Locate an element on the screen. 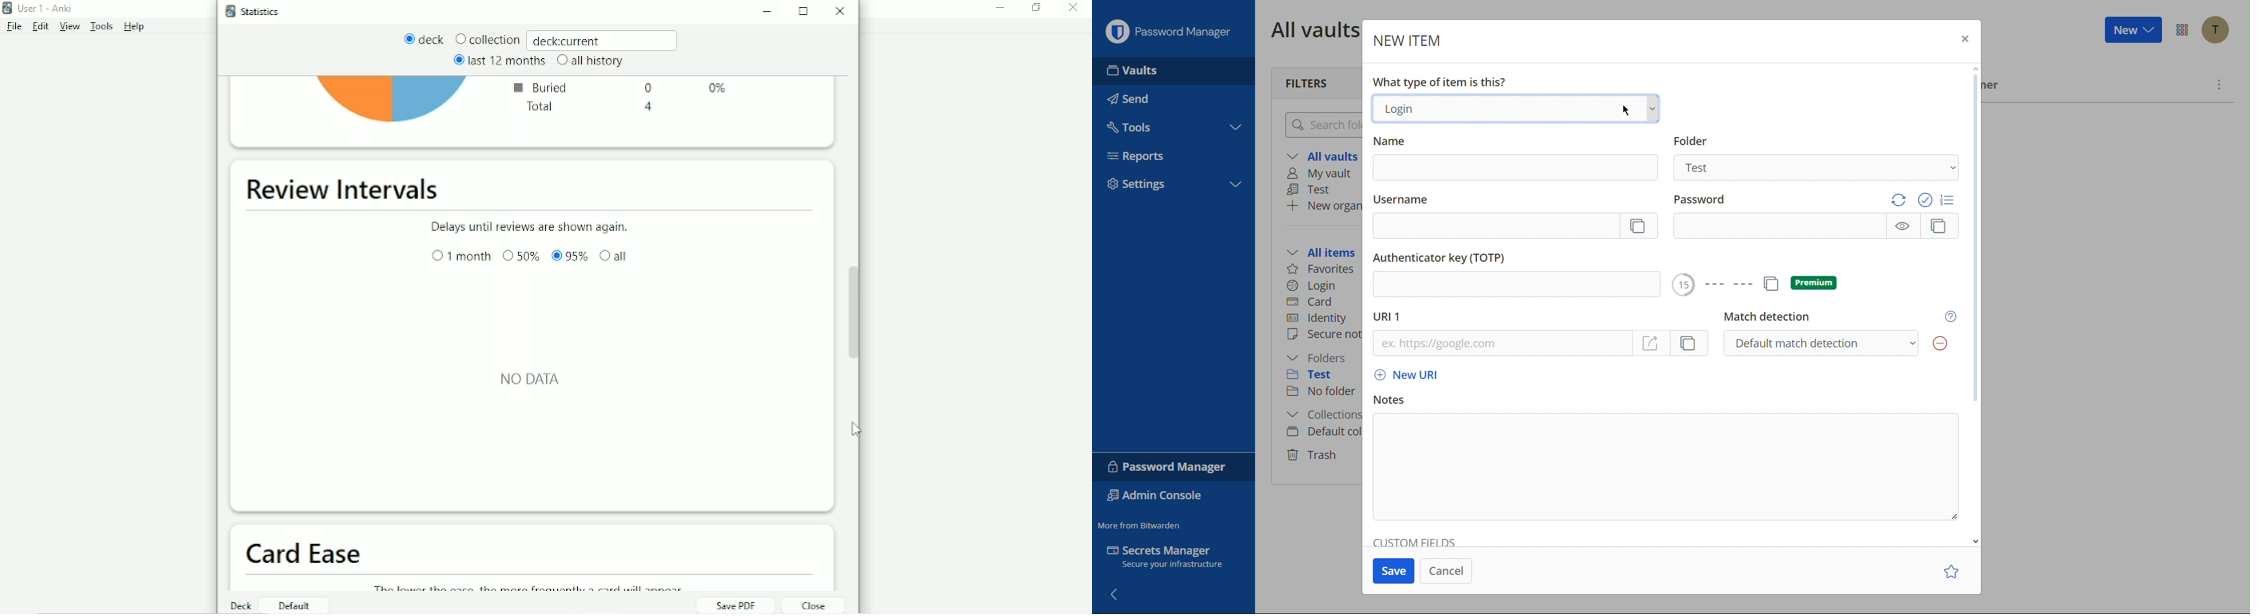 The height and width of the screenshot is (616, 2268). Help is located at coordinates (135, 27).